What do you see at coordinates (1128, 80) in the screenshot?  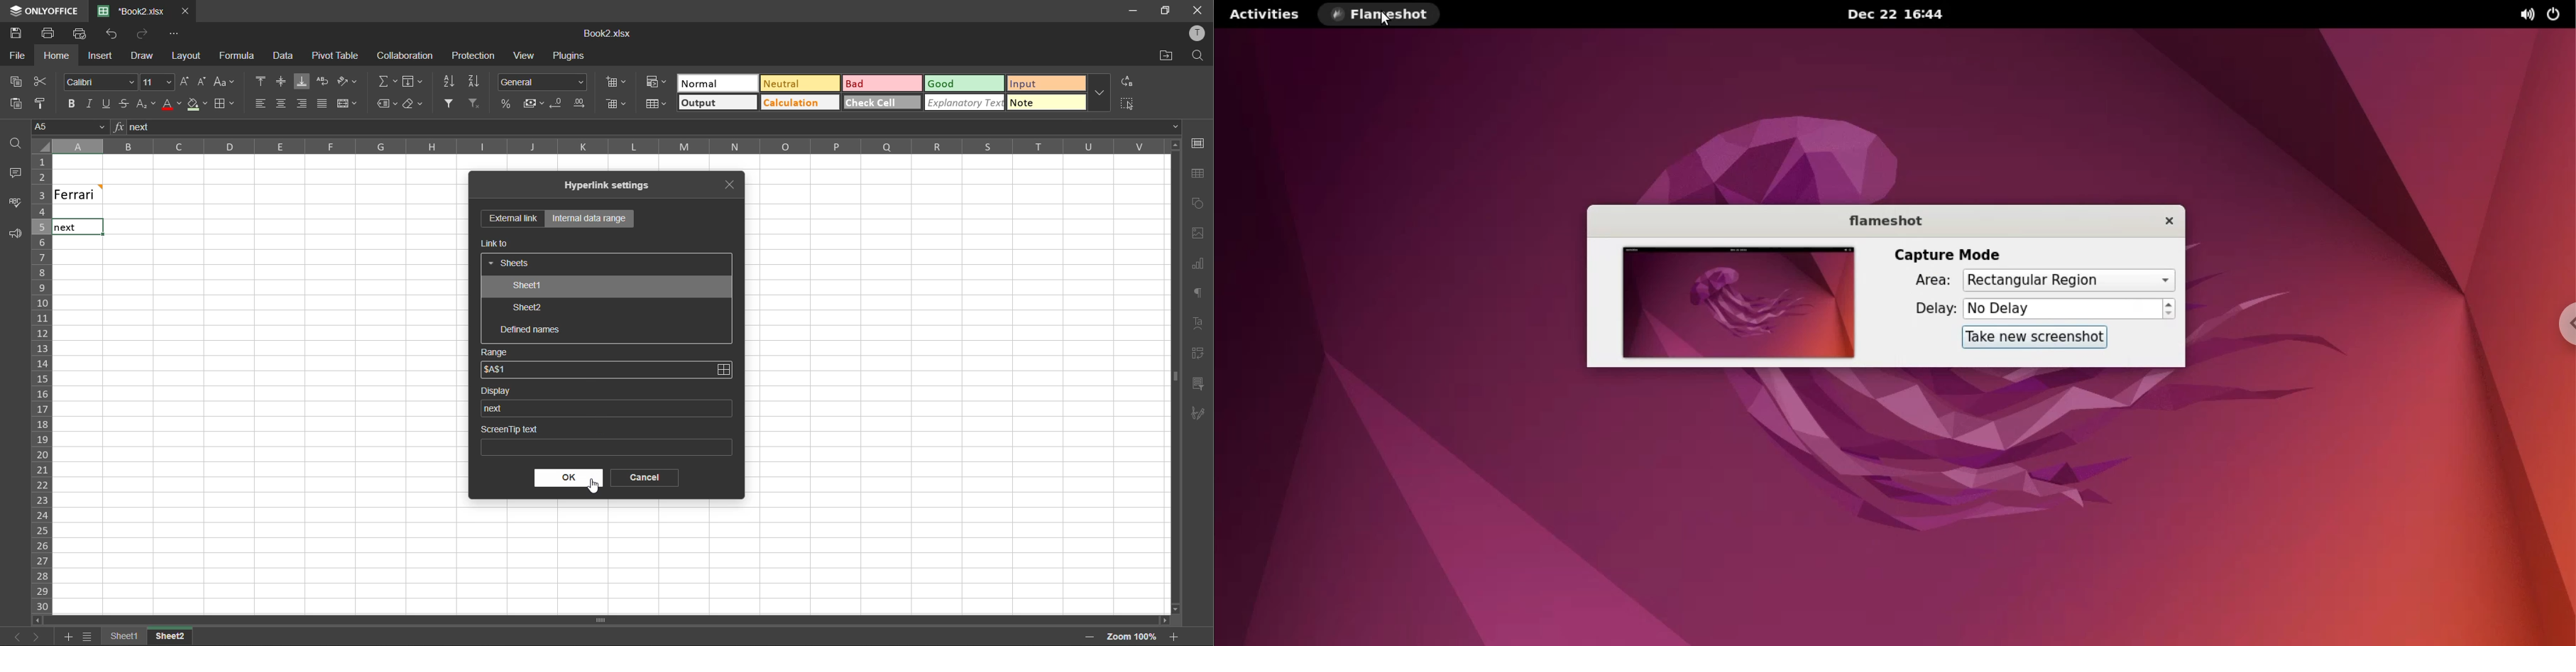 I see `replace` at bounding box center [1128, 80].